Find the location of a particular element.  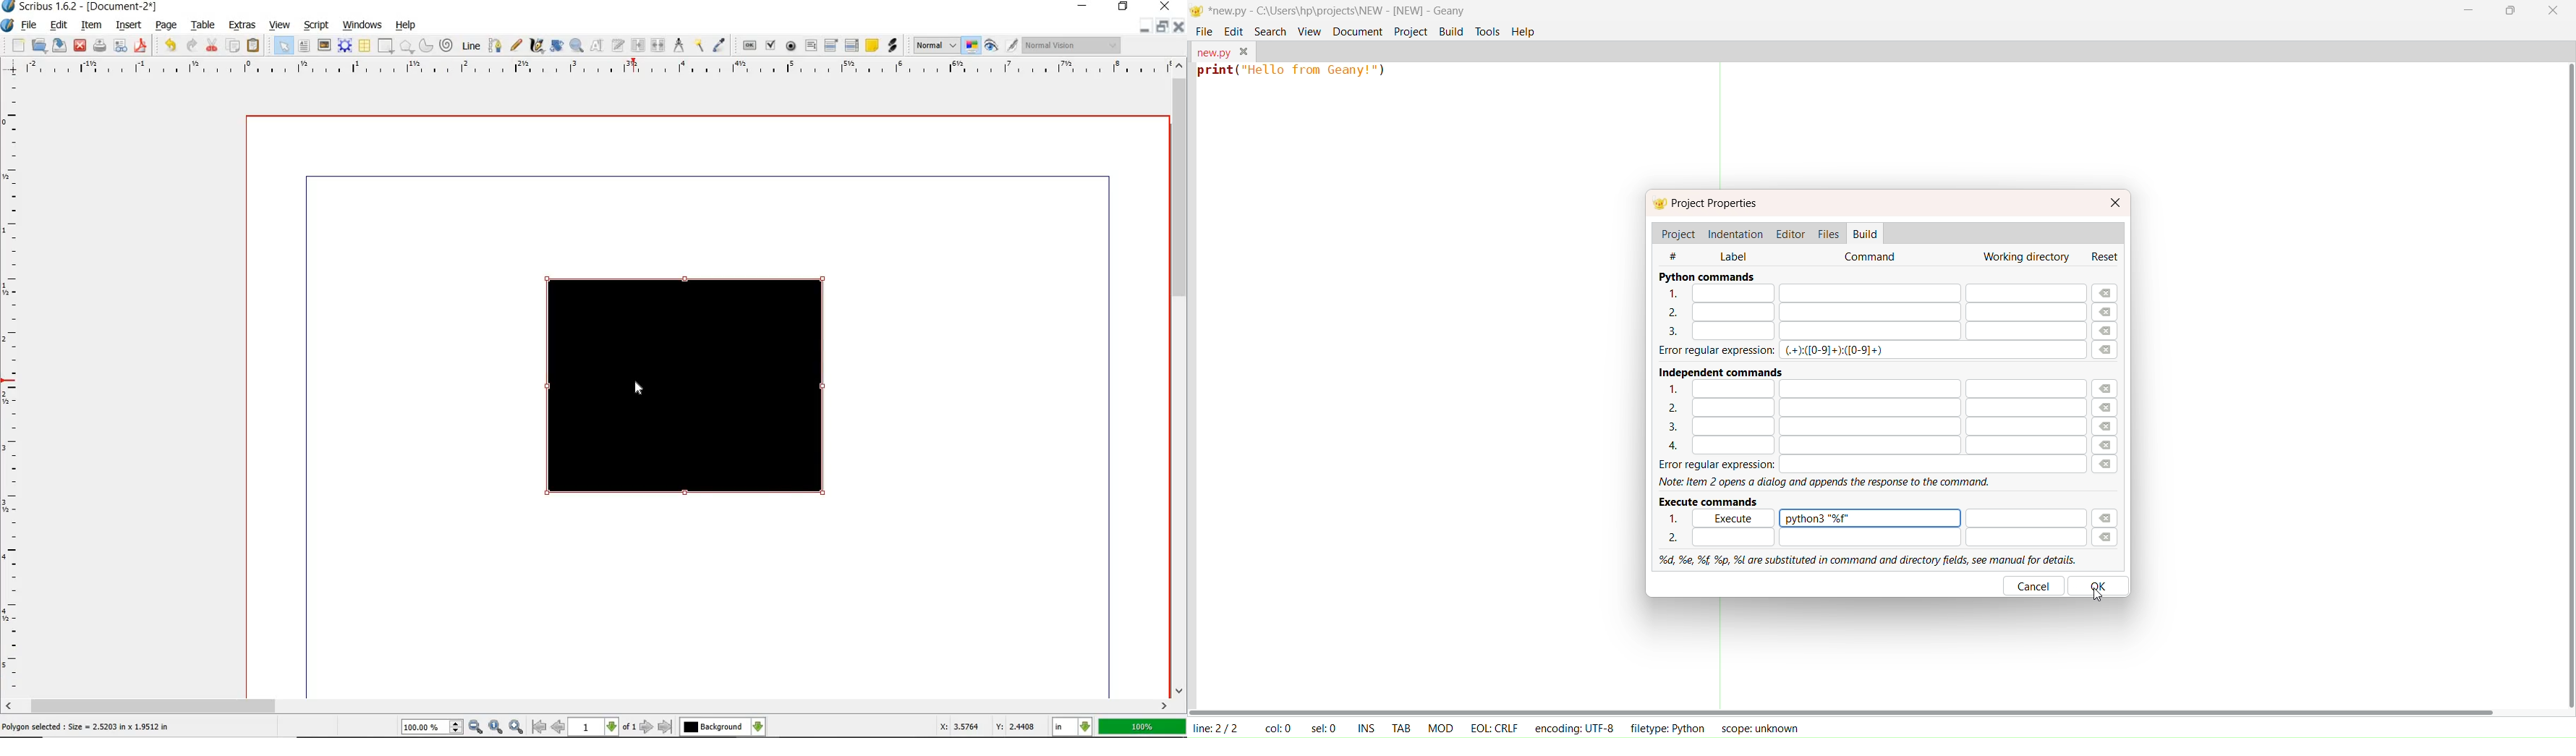

select the current layer is located at coordinates (723, 727).